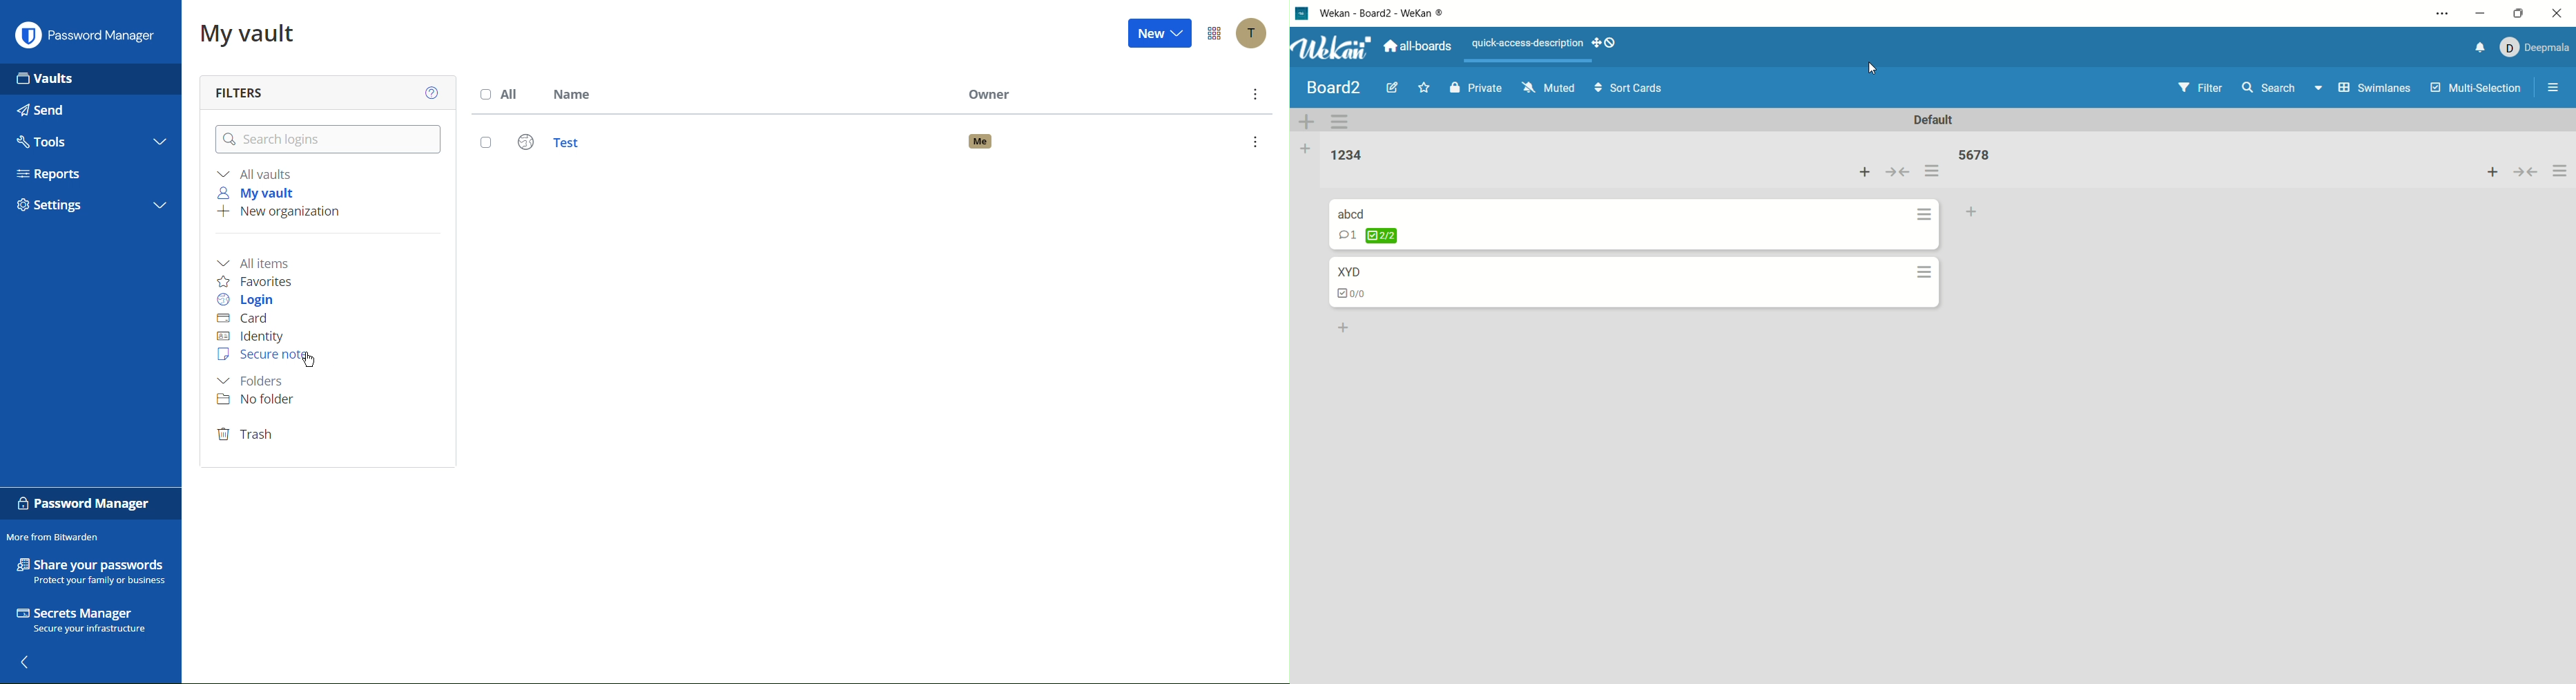 This screenshot has height=700, width=2576. Describe the element at coordinates (260, 280) in the screenshot. I see `Favorites` at that location.